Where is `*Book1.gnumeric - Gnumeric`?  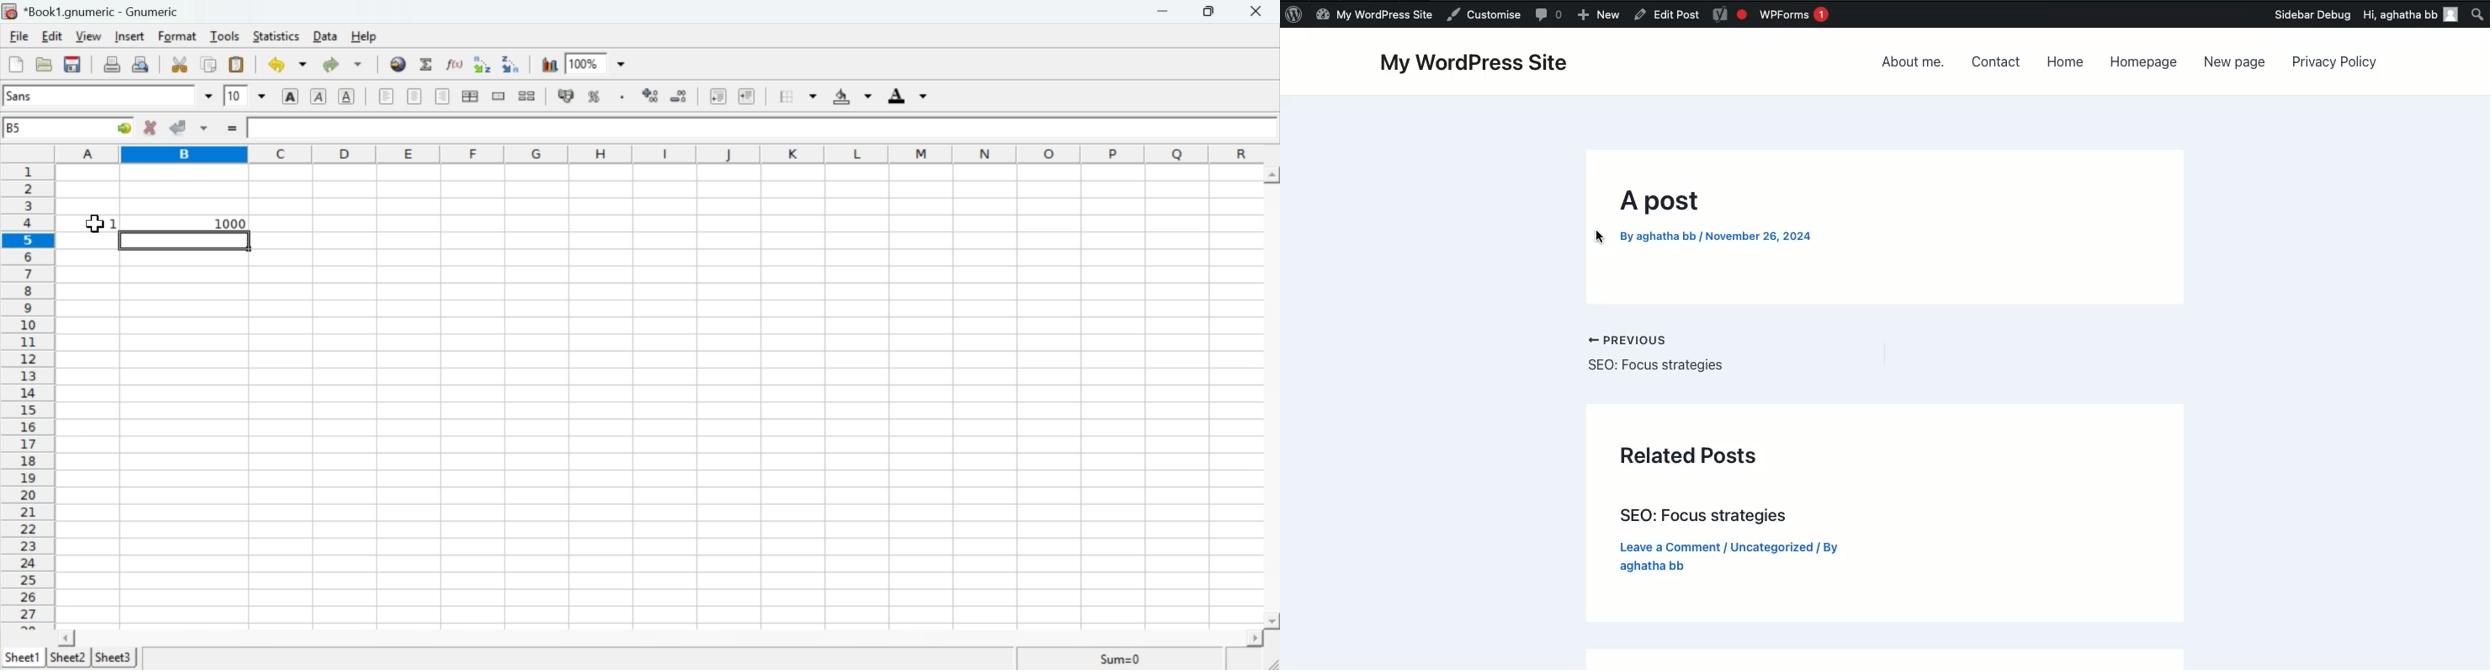 *Book1.gnumeric - Gnumeric is located at coordinates (105, 11).